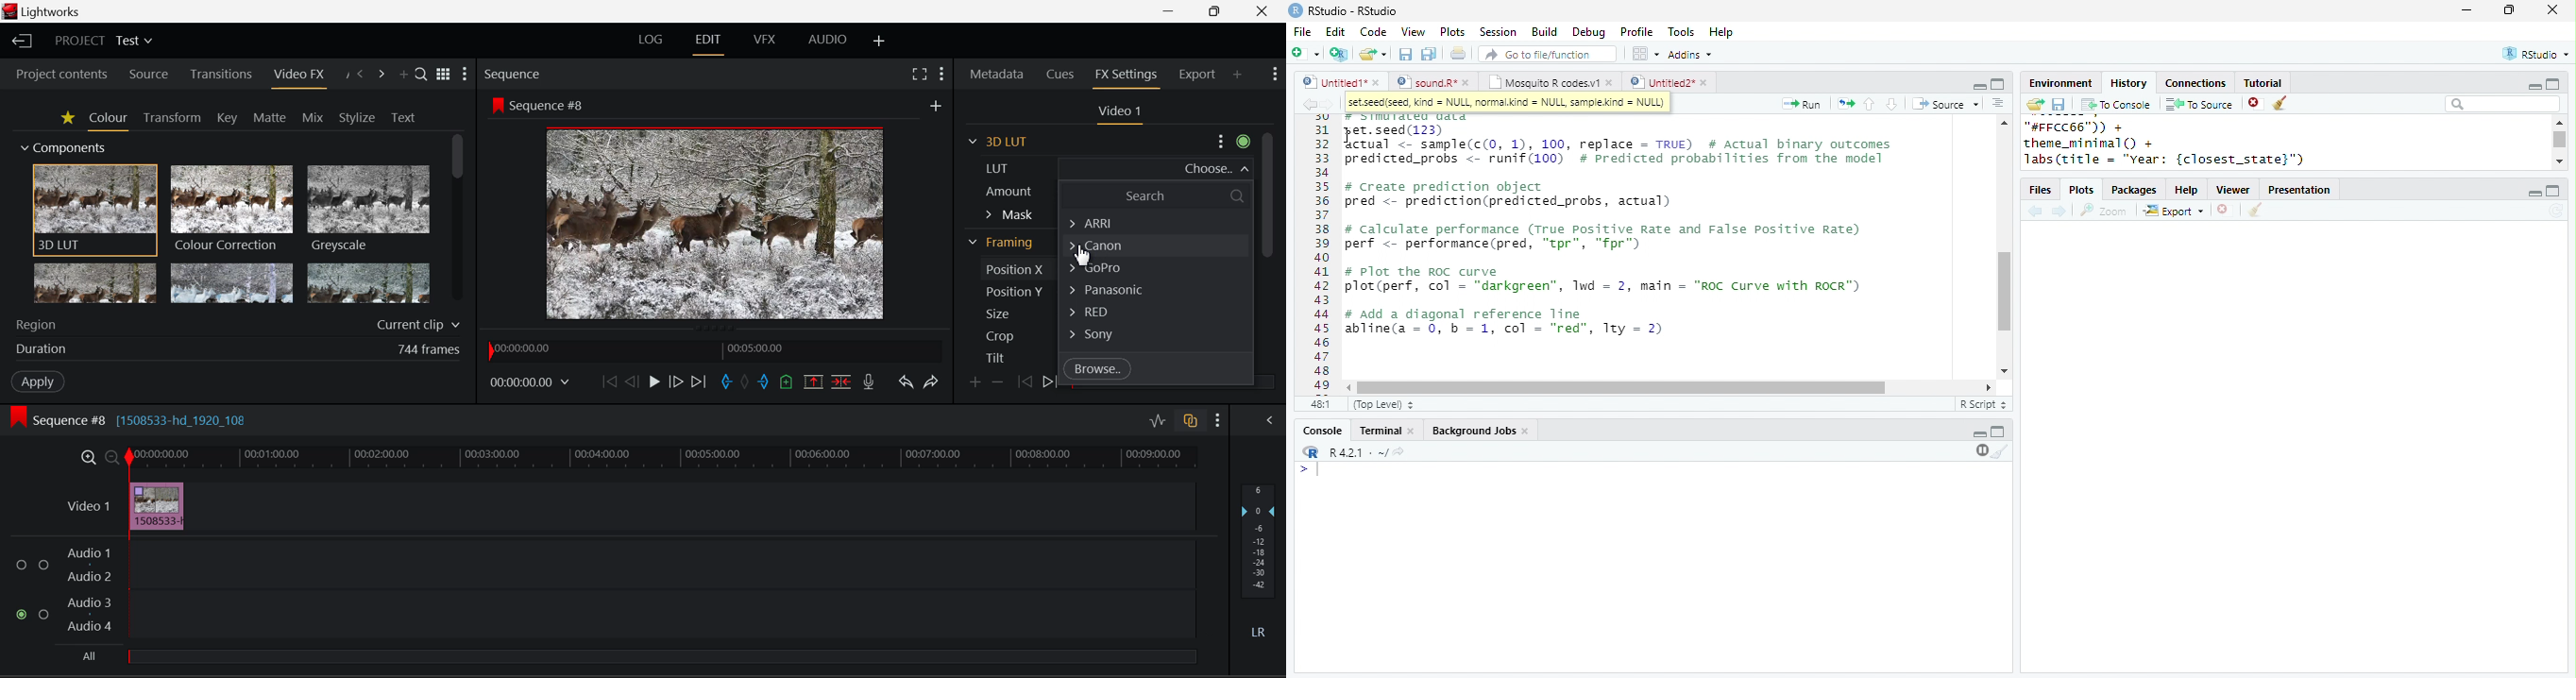 This screenshot has height=700, width=2576. Describe the element at coordinates (170, 118) in the screenshot. I see `Transform` at that location.